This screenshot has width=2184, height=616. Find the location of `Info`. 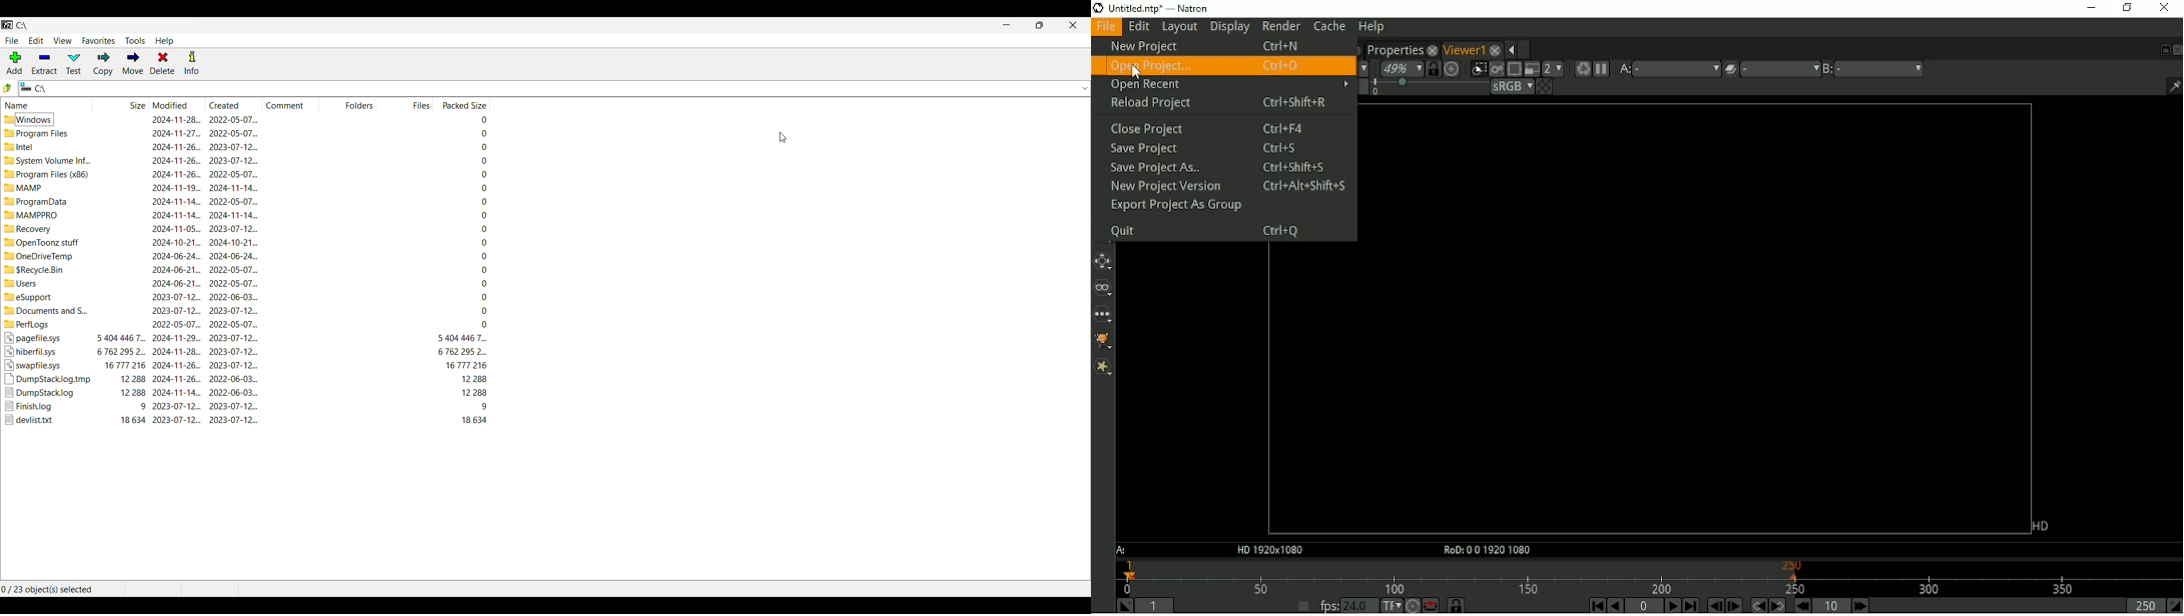

Info is located at coordinates (192, 63).